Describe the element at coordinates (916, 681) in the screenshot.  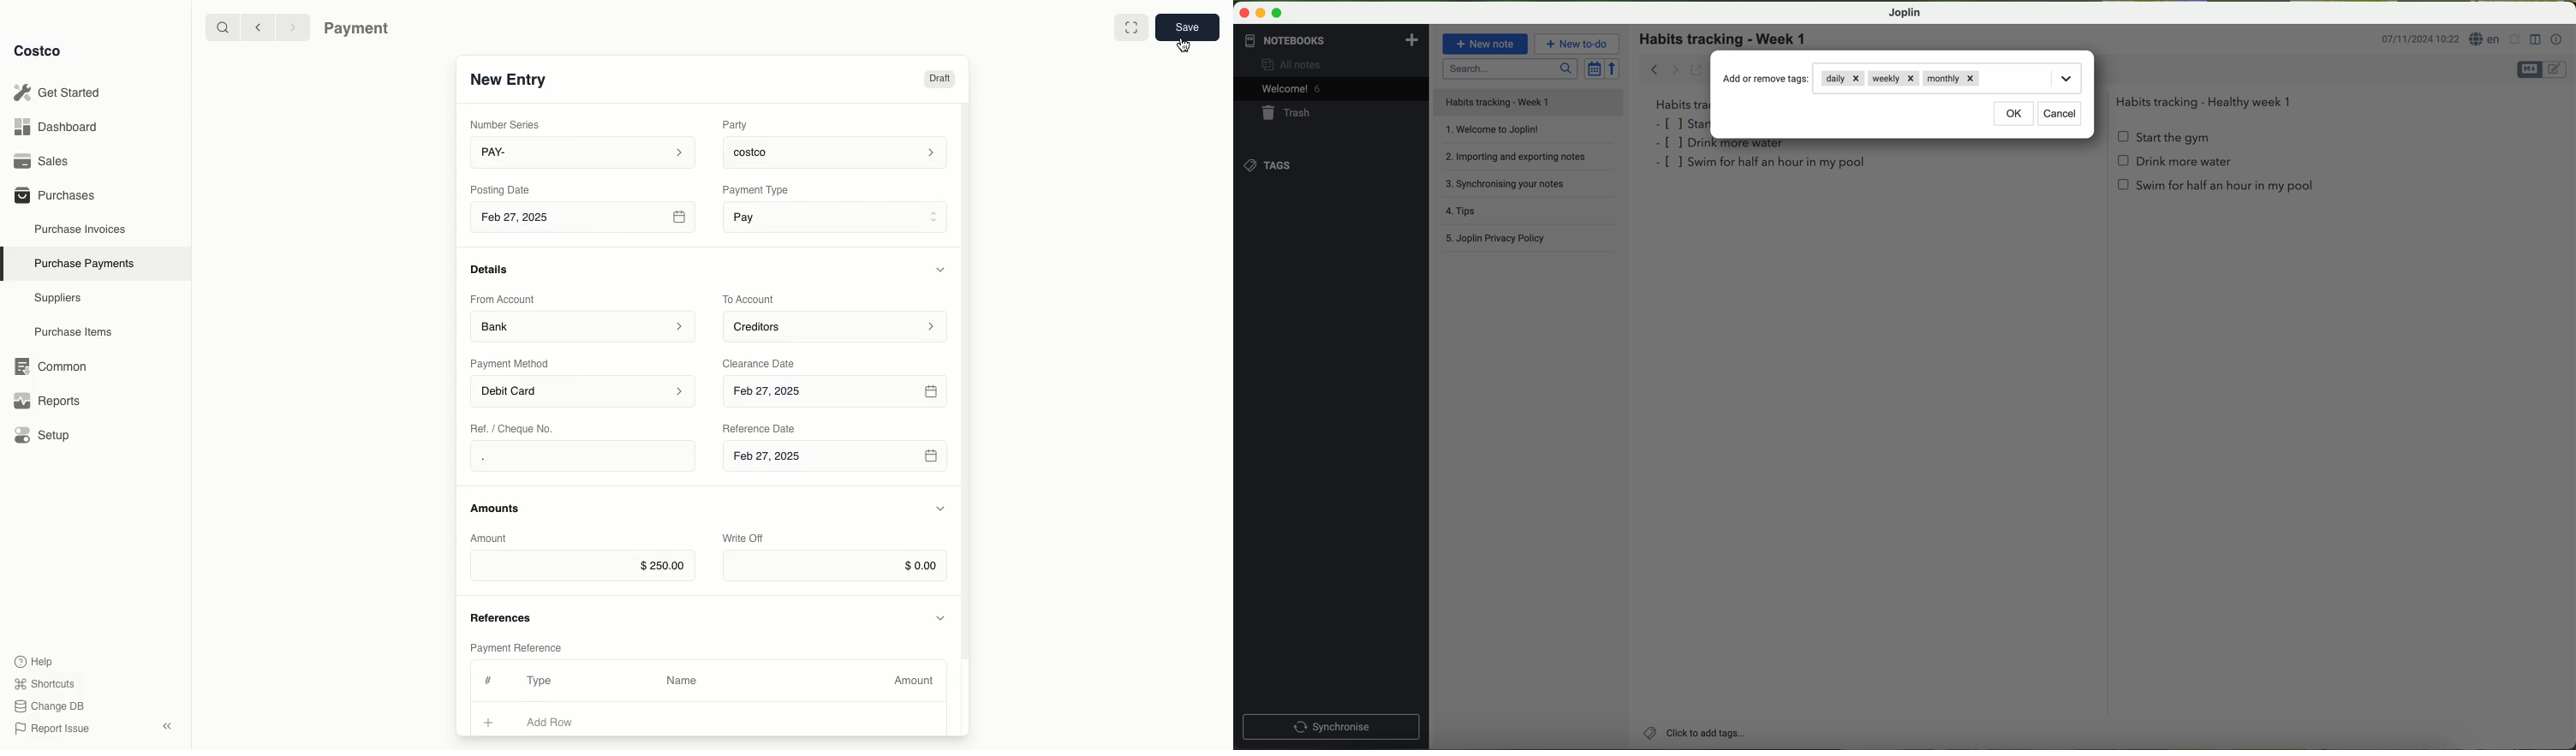
I see `Amount` at that location.